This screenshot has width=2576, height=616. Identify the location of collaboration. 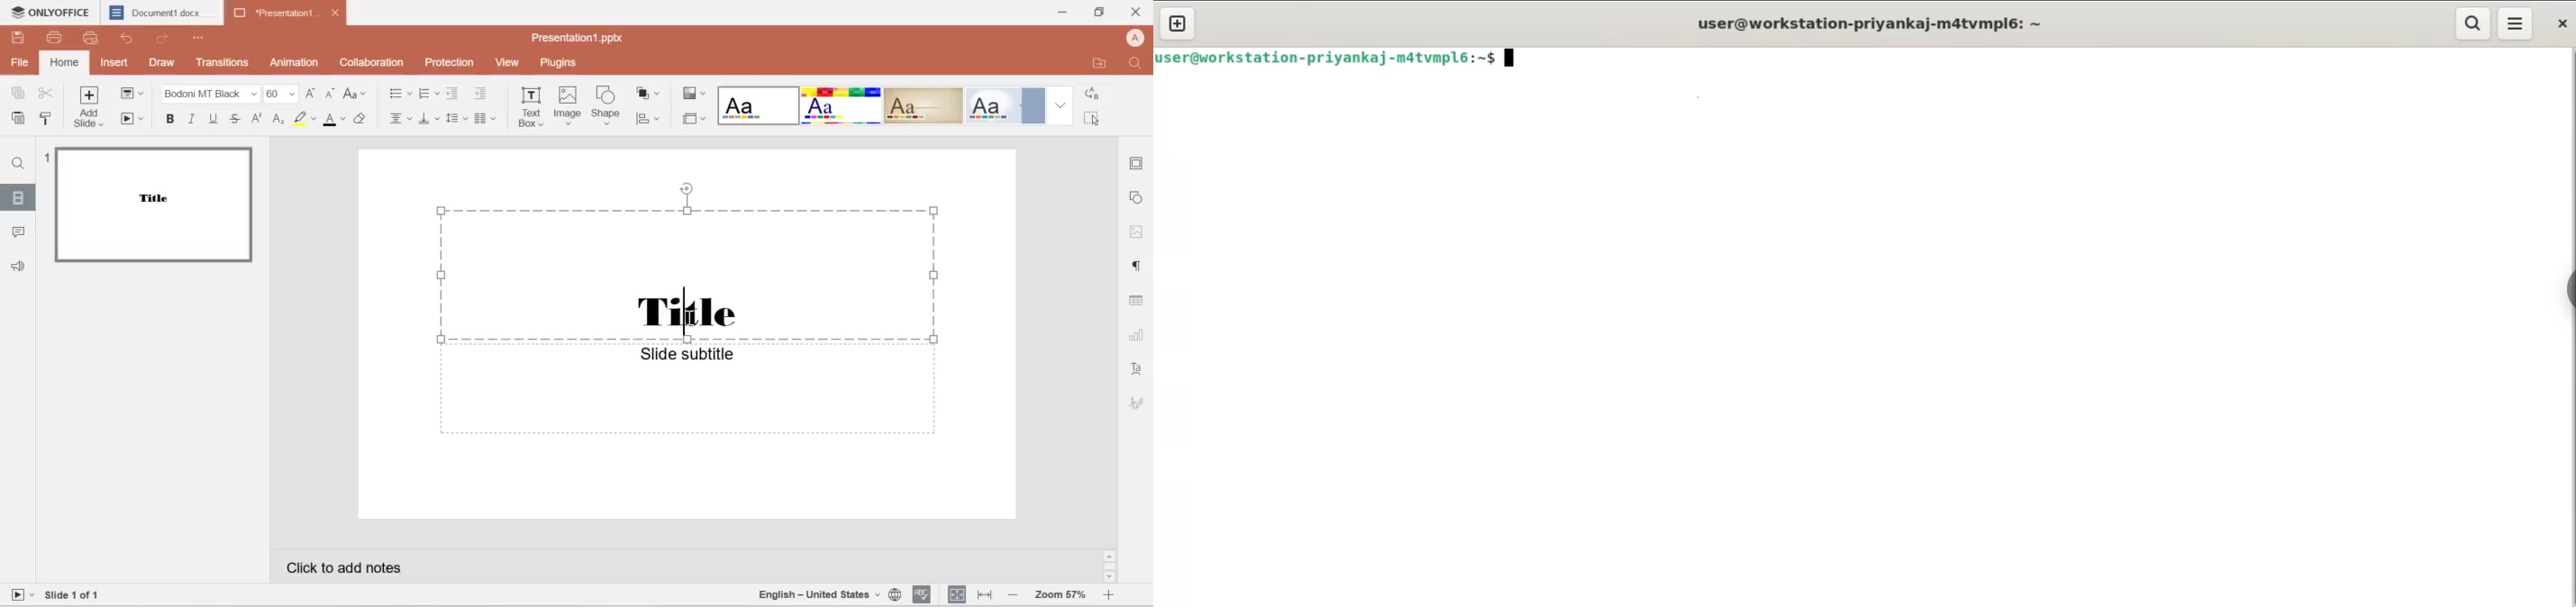
(369, 62).